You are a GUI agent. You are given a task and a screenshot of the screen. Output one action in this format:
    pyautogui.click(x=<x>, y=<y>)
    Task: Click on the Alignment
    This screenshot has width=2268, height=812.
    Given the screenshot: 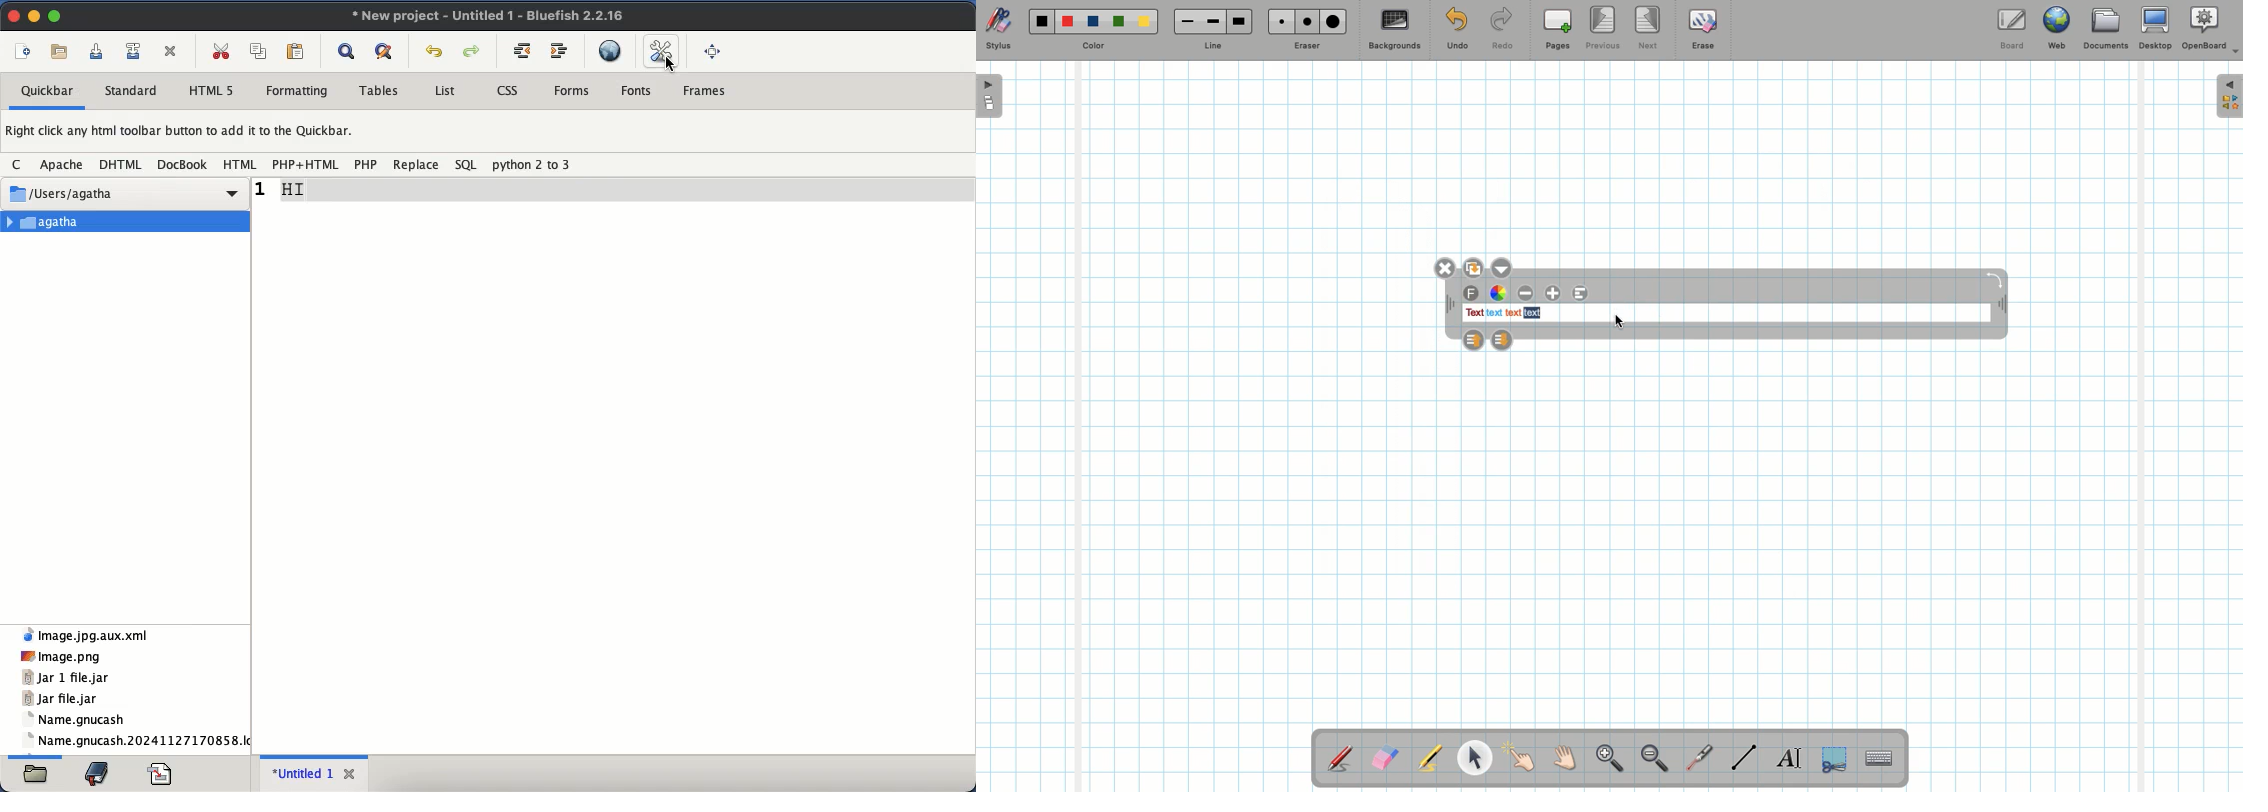 What is the action you would take?
    pyautogui.click(x=1583, y=294)
    